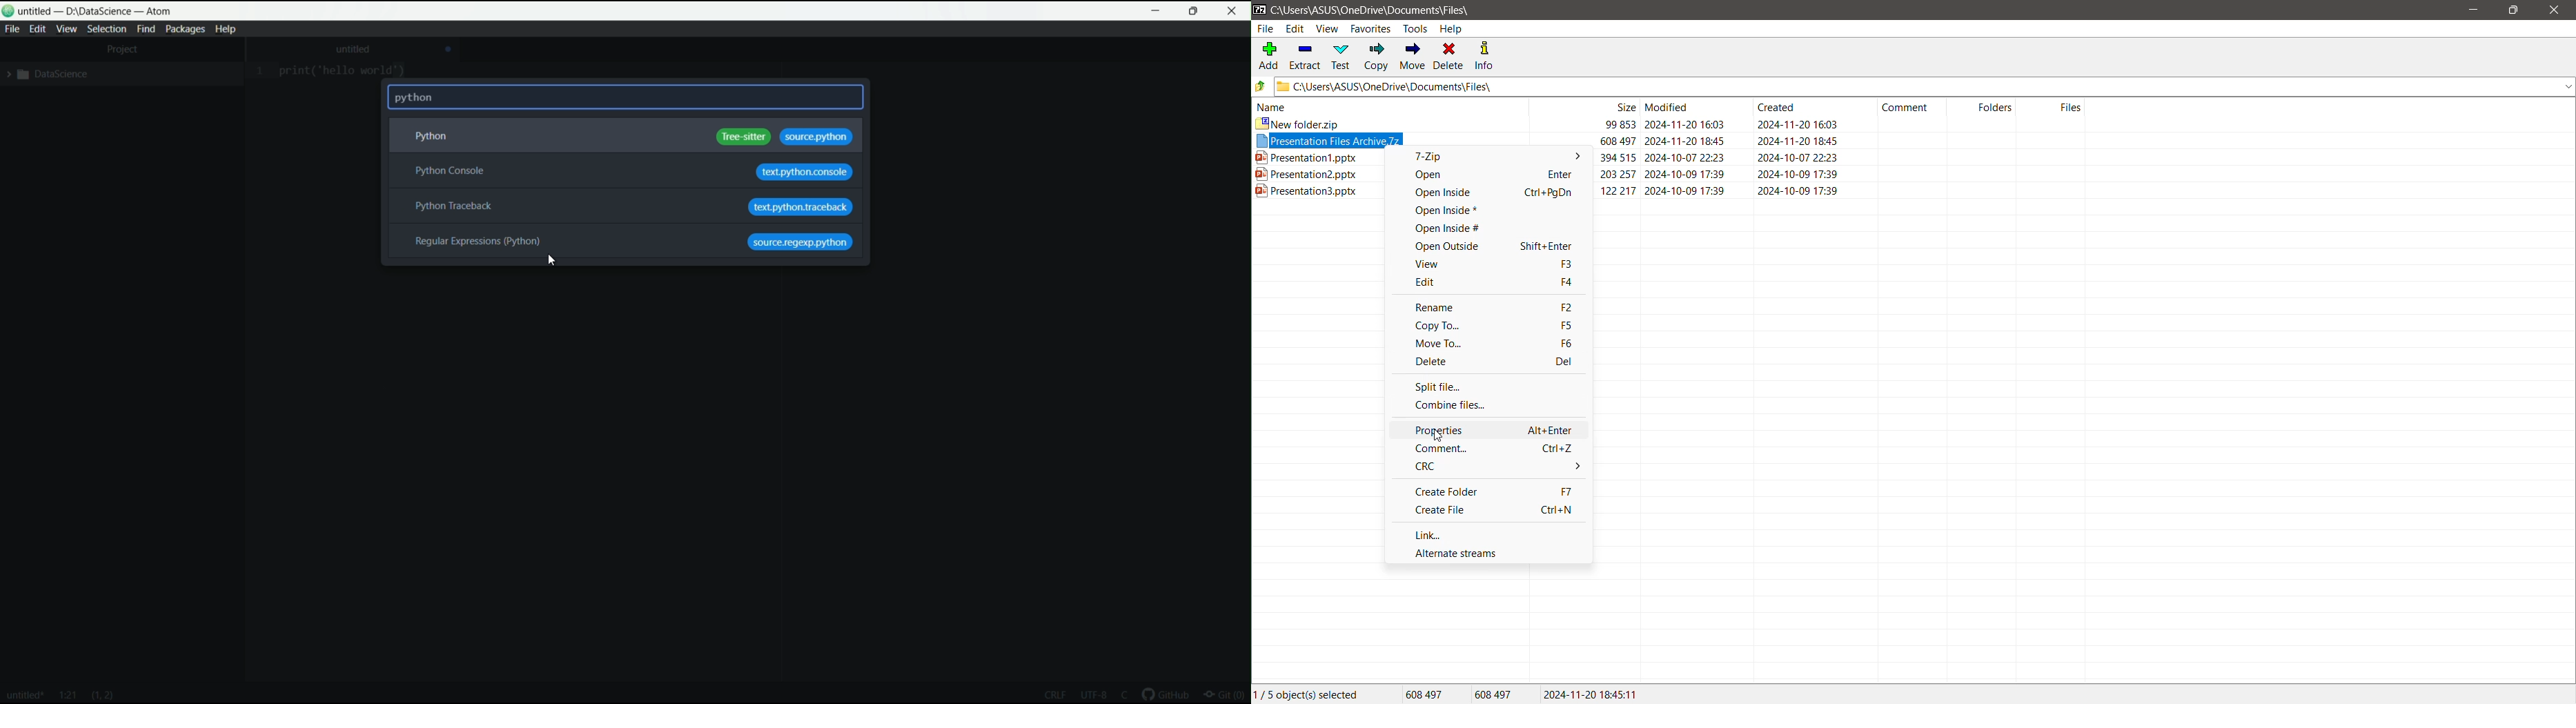 The width and height of the screenshot is (2576, 728). Describe the element at coordinates (1846, 157) in the screenshot. I see `ppt1` at that location.